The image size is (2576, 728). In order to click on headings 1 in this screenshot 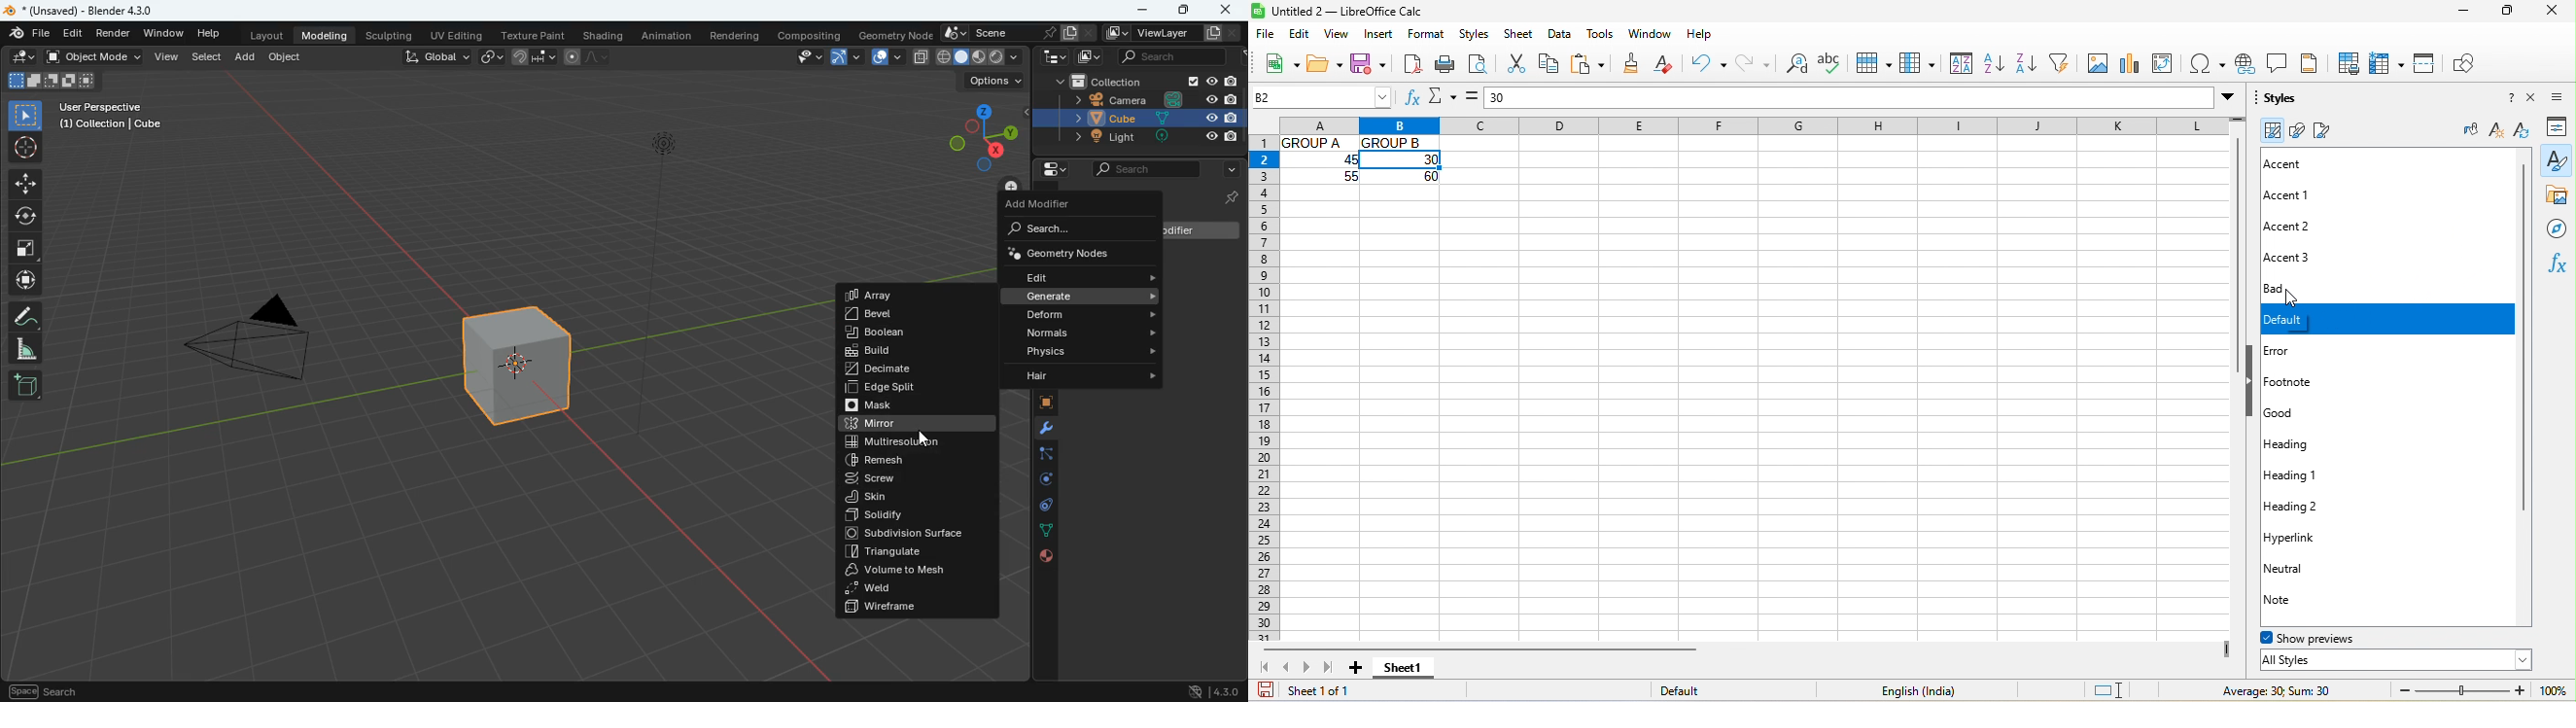, I will do `click(2331, 475)`.